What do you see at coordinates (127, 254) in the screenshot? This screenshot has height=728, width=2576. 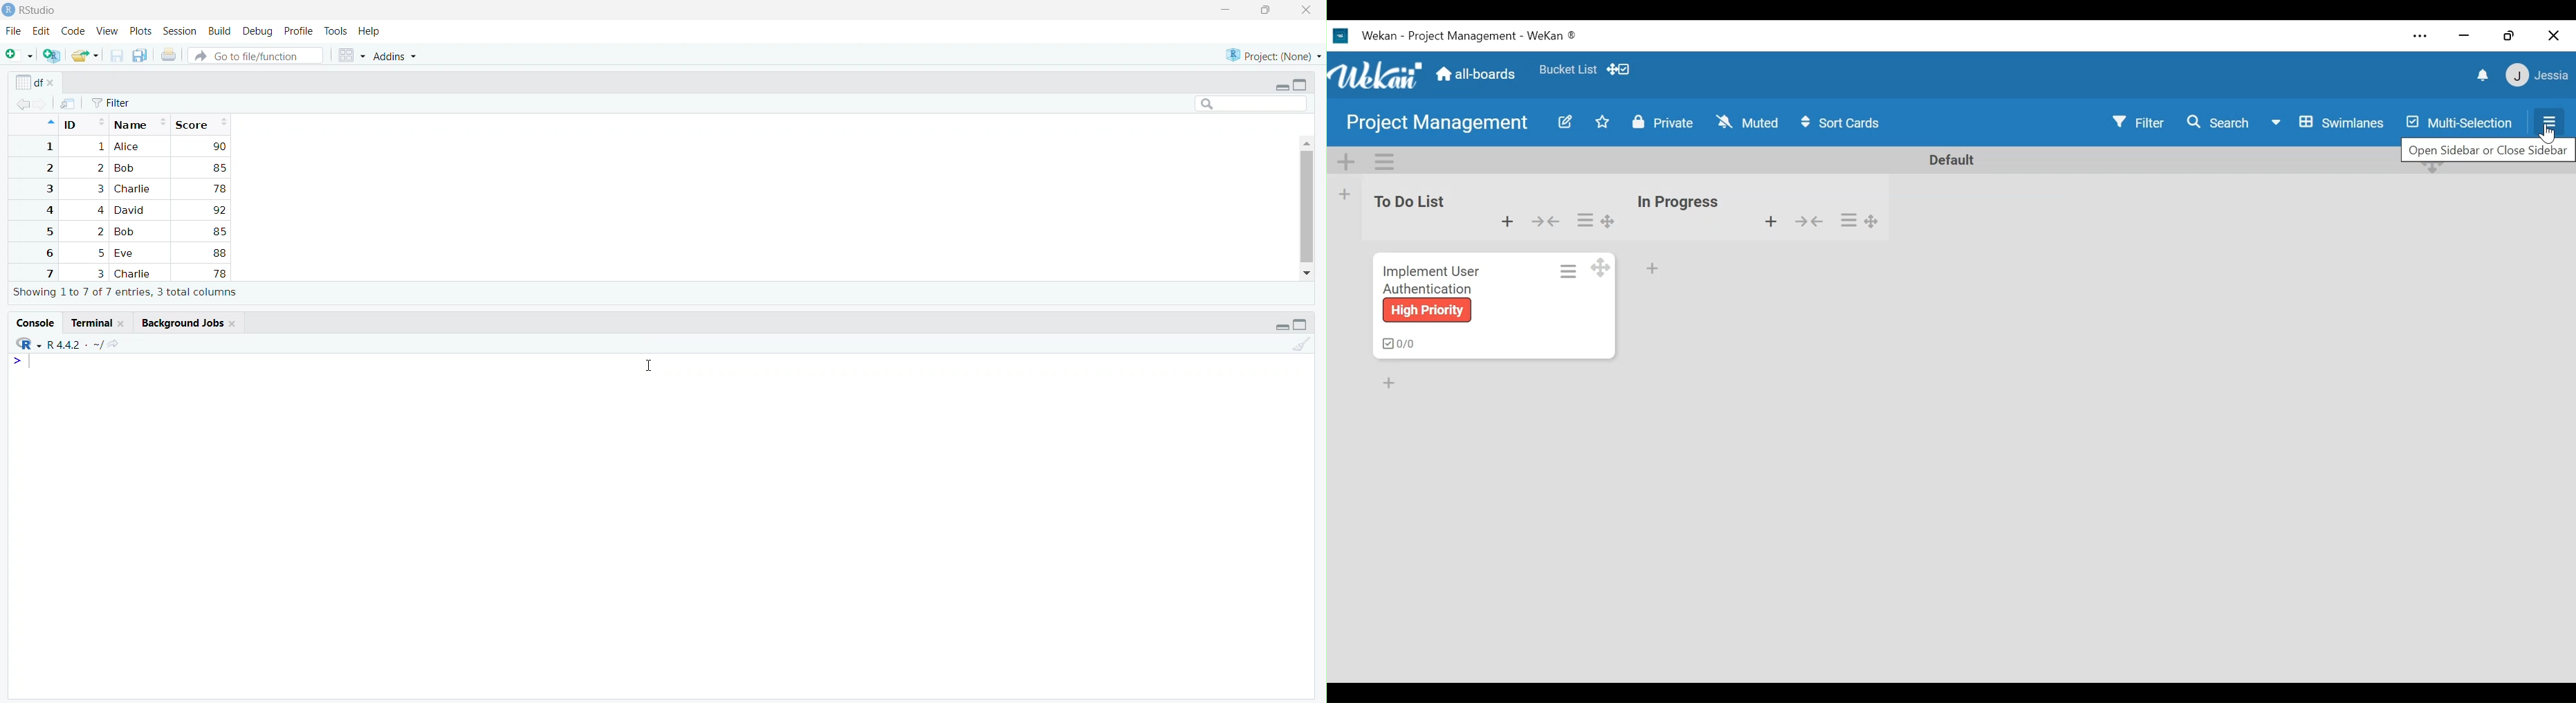 I see `Eve` at bounding box center [127, 254].